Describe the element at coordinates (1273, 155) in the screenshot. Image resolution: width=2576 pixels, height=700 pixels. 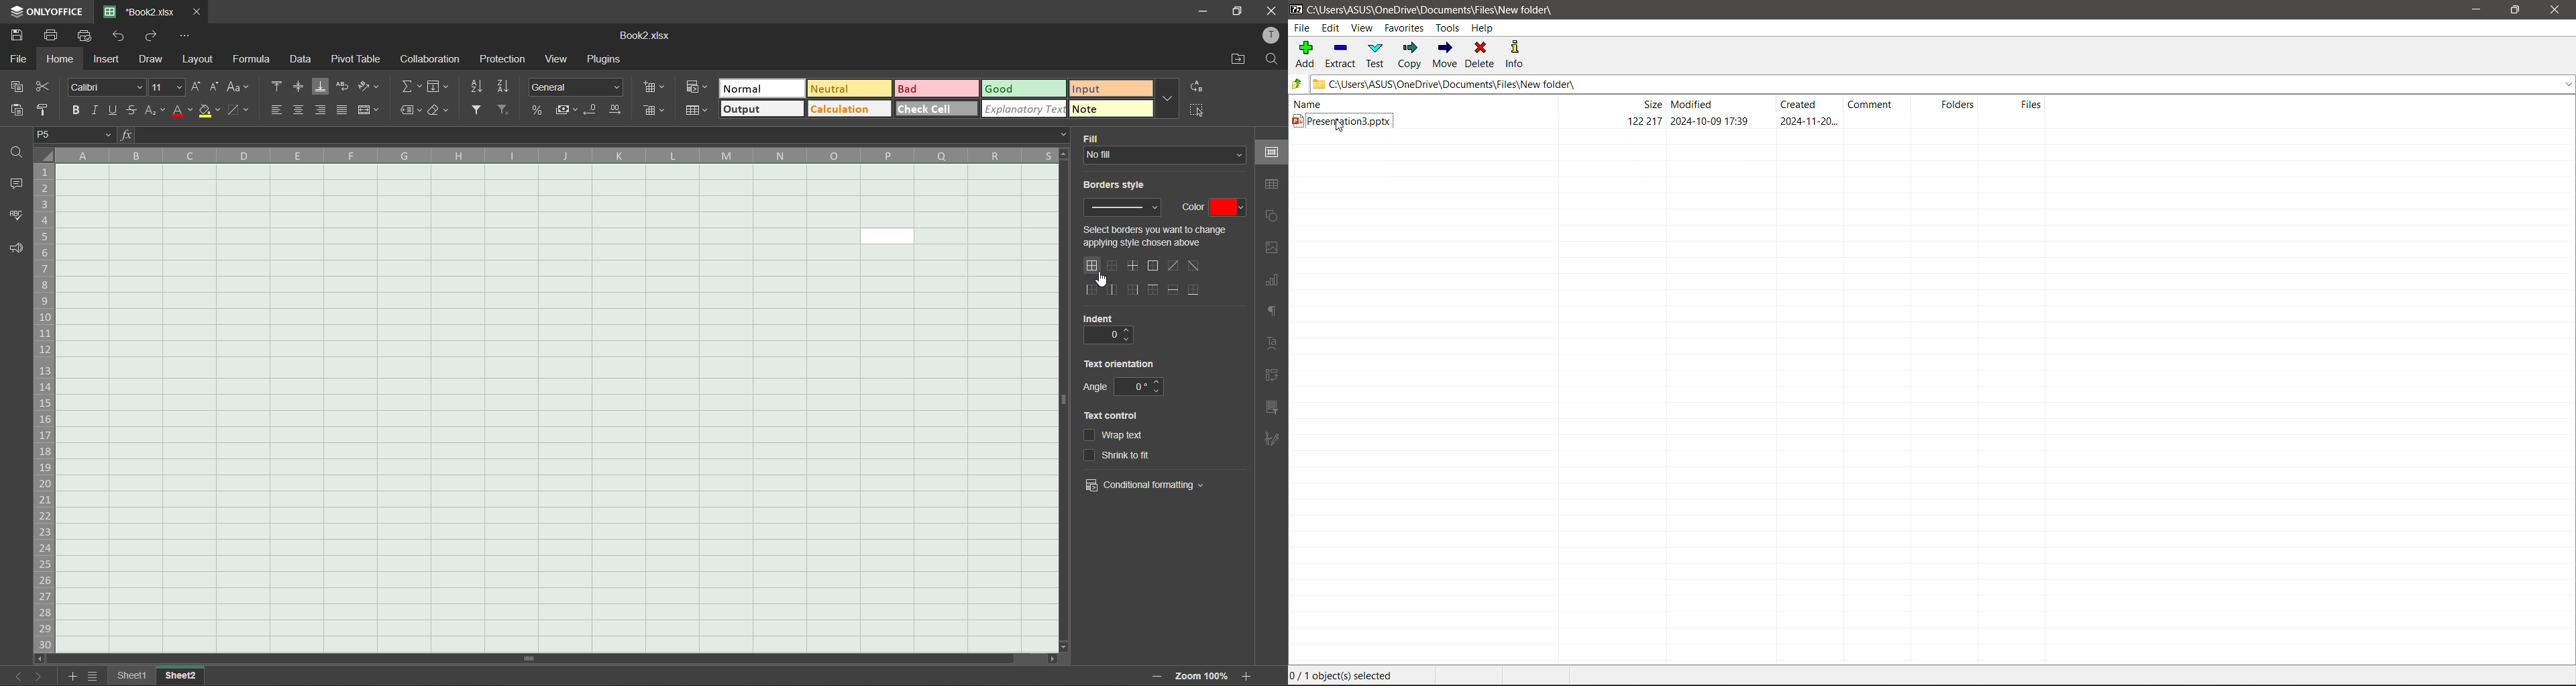
I see `cell settings` at that location.